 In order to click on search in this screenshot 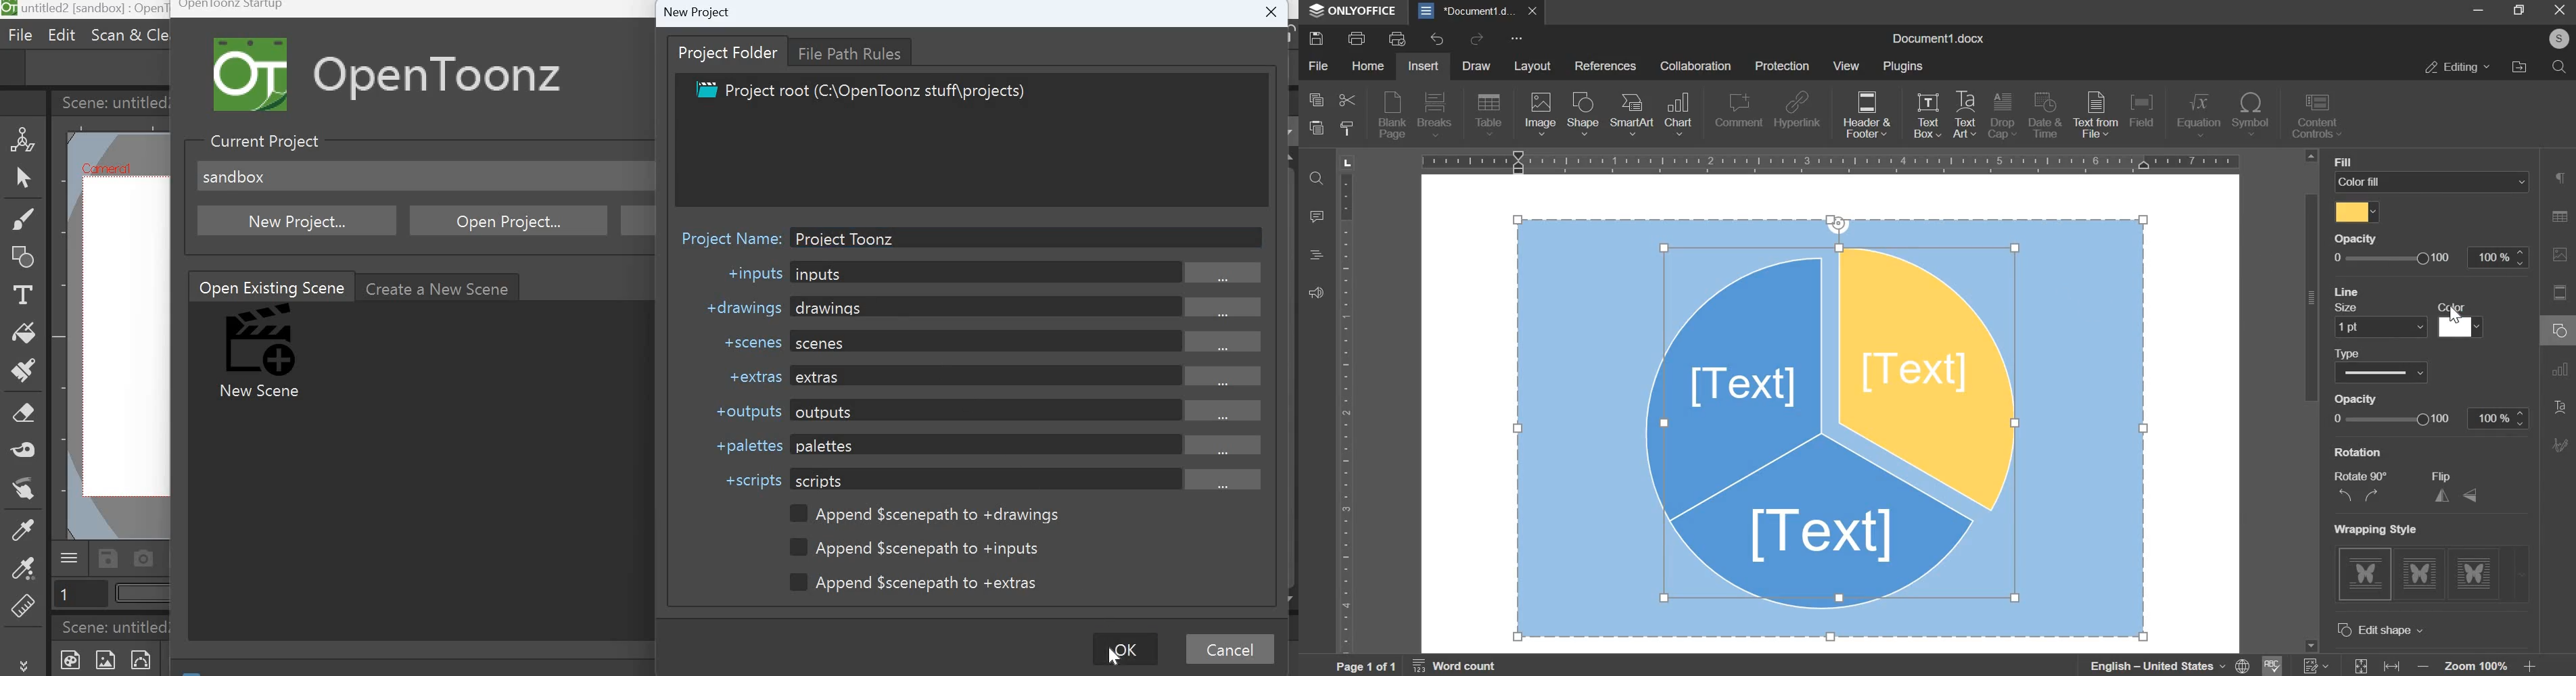, I will do `click(2560, 67)`.